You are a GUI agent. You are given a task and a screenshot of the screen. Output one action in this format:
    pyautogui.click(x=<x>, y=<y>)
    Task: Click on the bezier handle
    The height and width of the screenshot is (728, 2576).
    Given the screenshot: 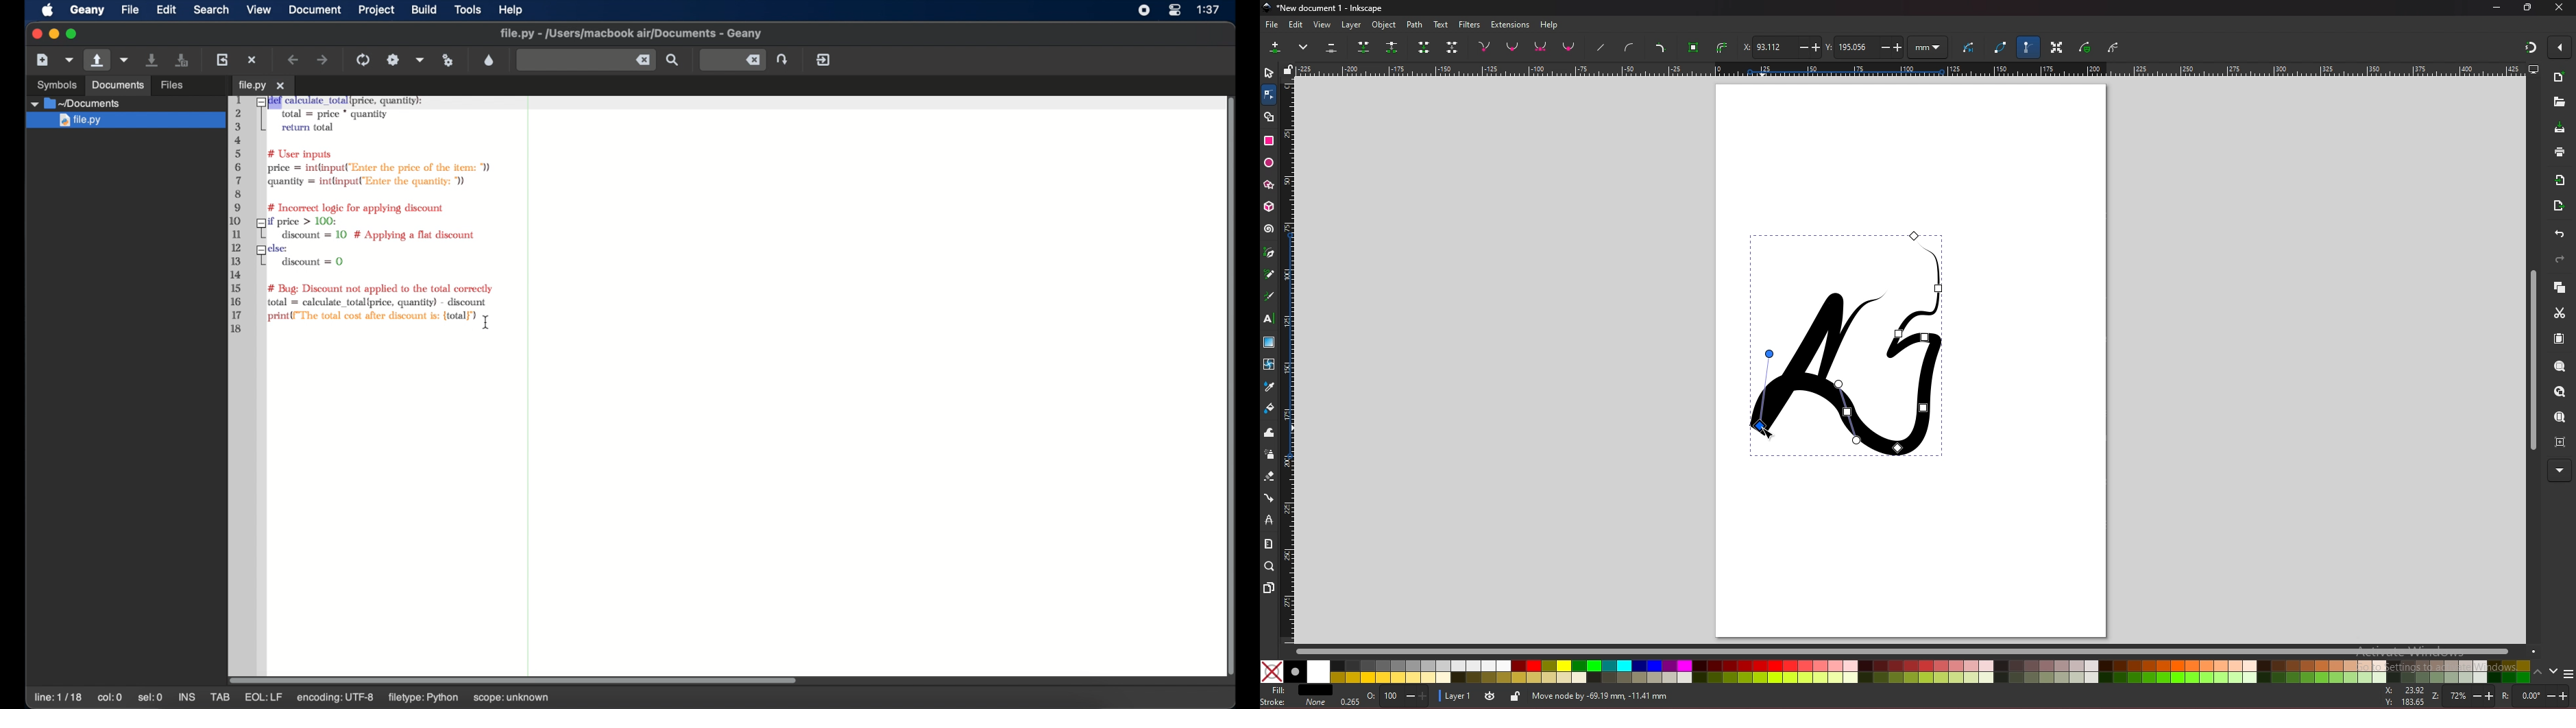 What is the action you would take?
    pyautogui.click(x=2027, y=47)
    